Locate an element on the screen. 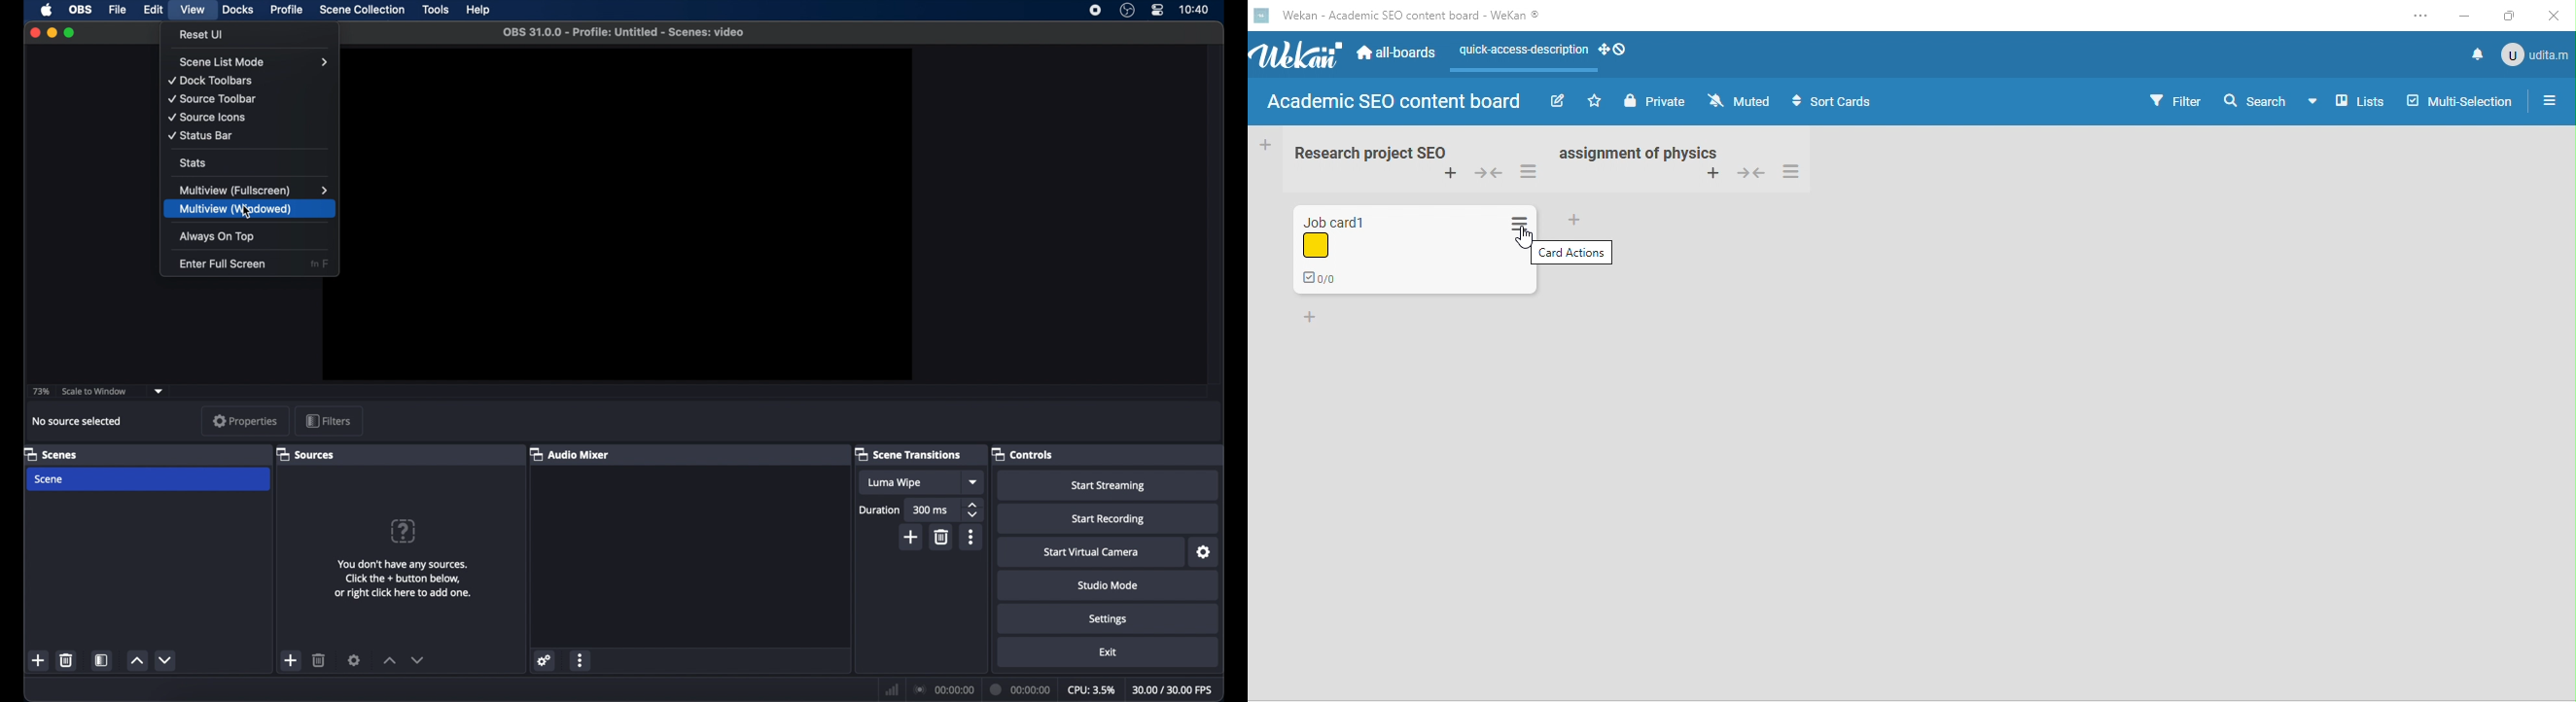 The image size is (2576, 728). dropdown is located at coordinates (159, 390).